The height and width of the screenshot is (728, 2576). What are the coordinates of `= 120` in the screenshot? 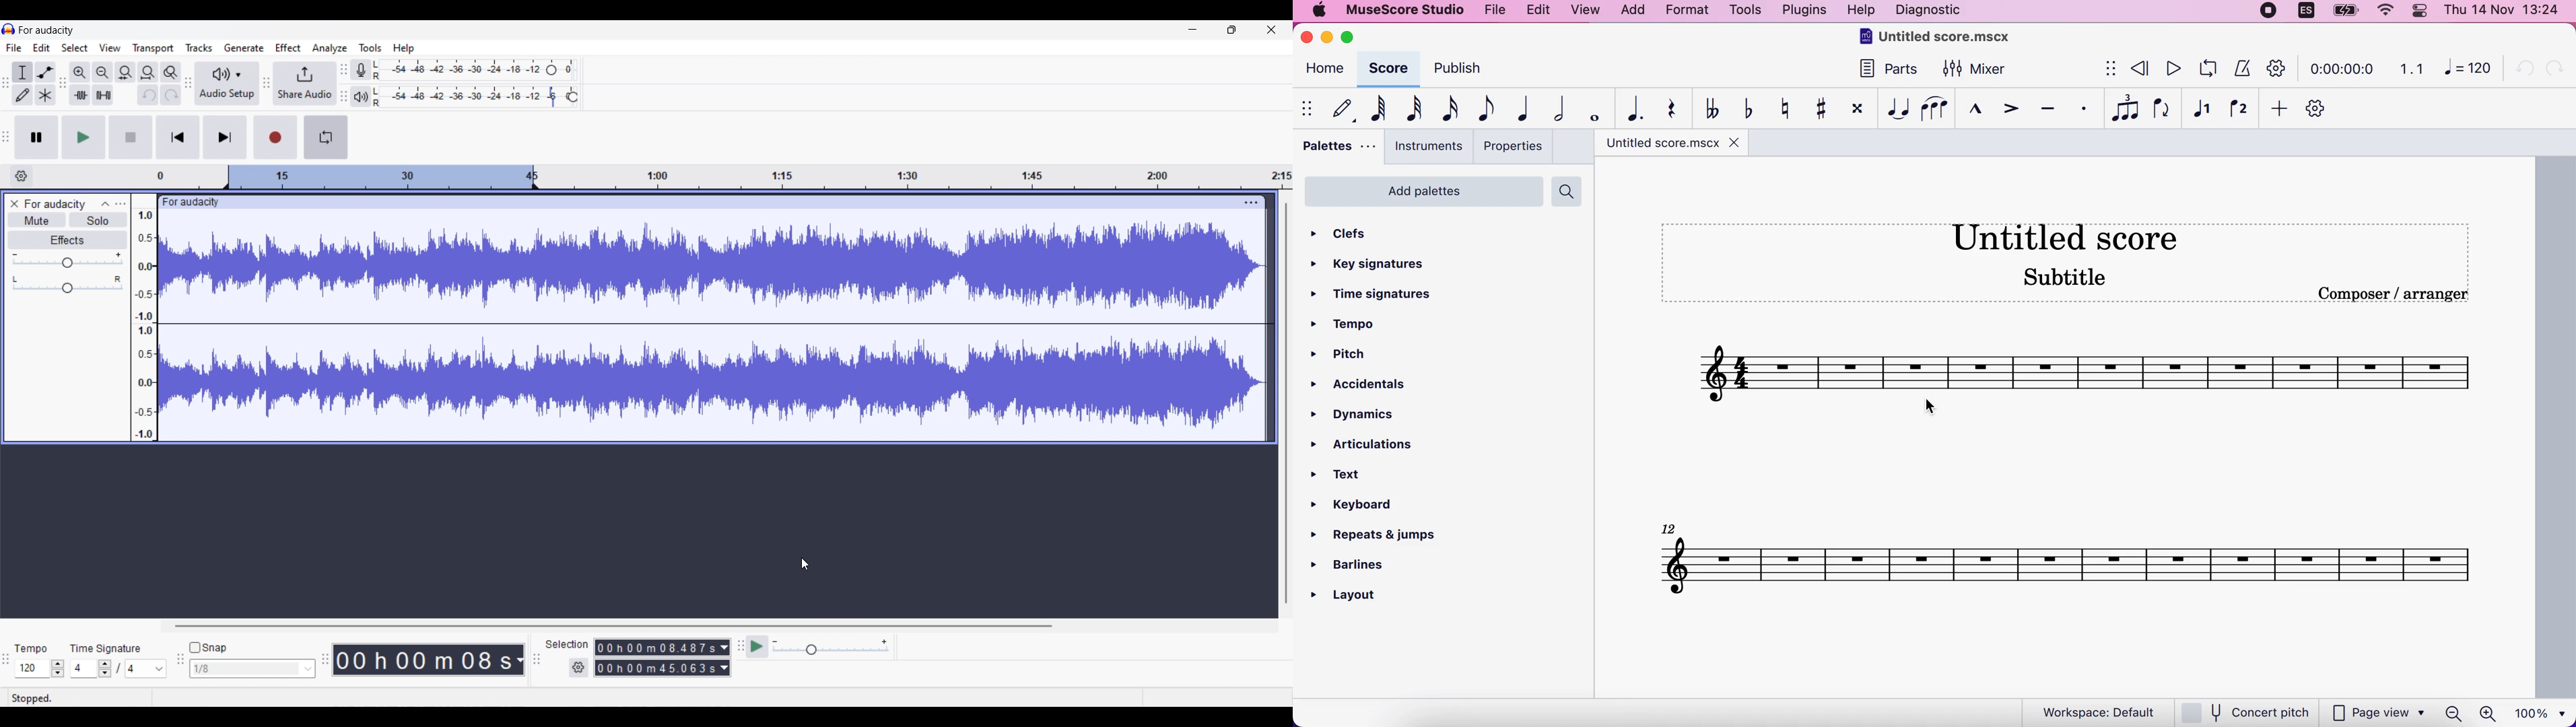 It's located at (2467, 70).